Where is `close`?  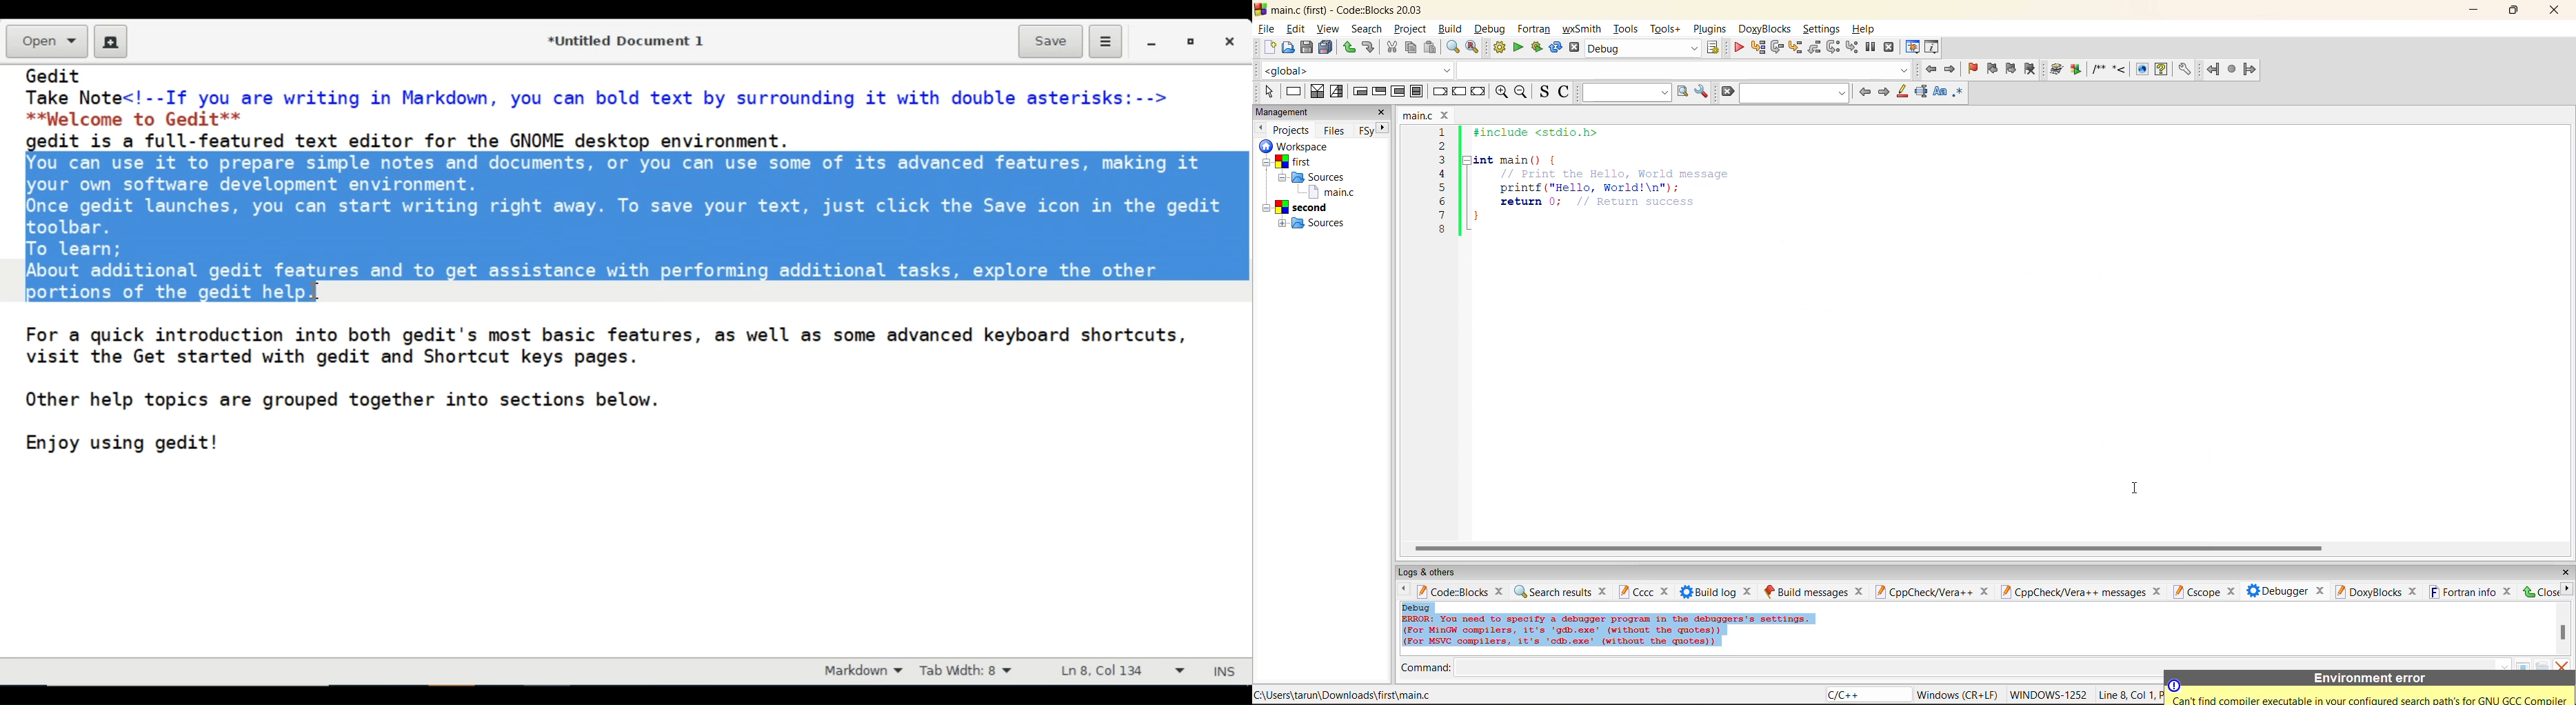 close is located at coordinates (1667, 592).